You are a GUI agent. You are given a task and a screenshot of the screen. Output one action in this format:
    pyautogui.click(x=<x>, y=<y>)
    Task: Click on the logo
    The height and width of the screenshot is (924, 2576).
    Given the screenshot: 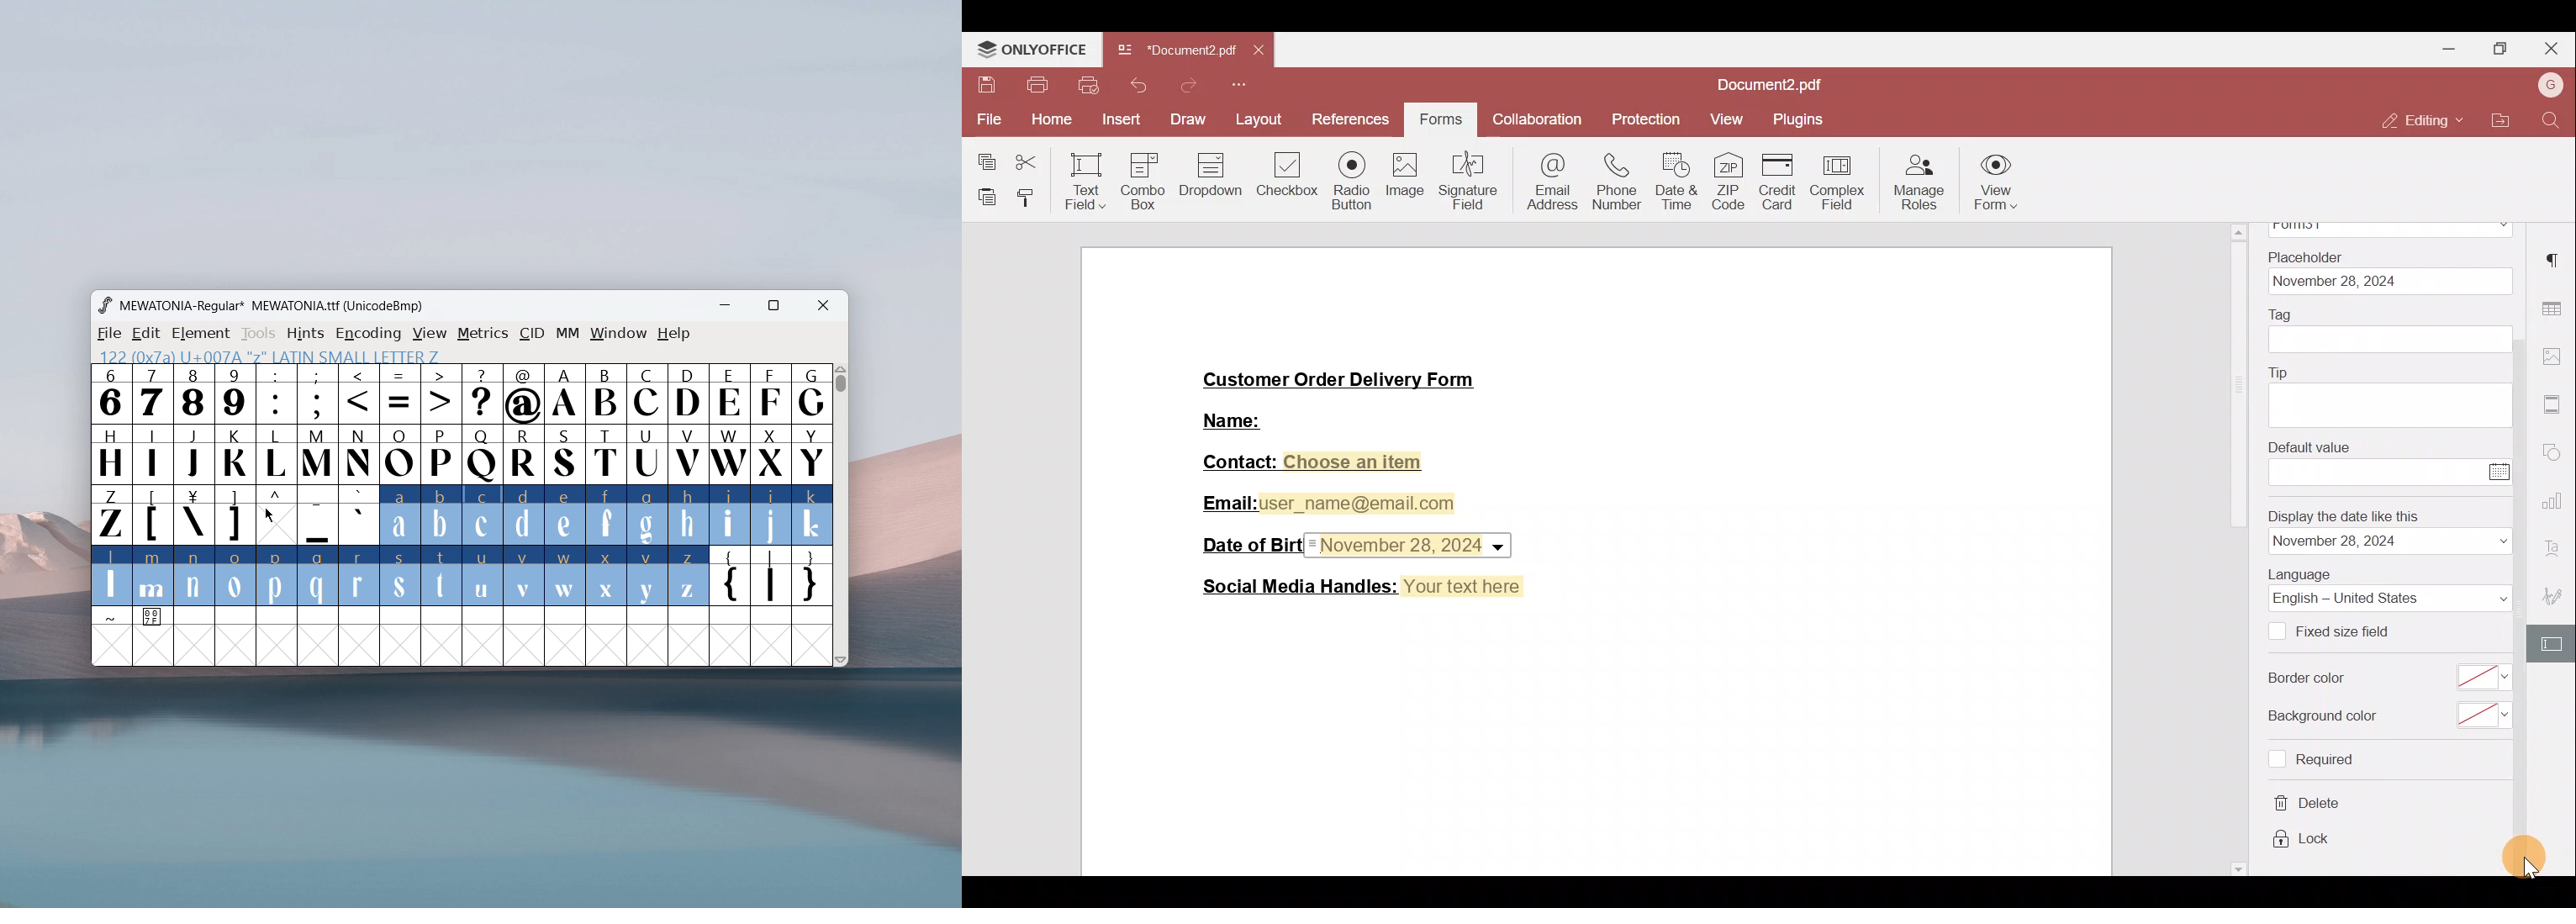 What is the action you would take?
    pyautogui.click(x=104, y=305)
    